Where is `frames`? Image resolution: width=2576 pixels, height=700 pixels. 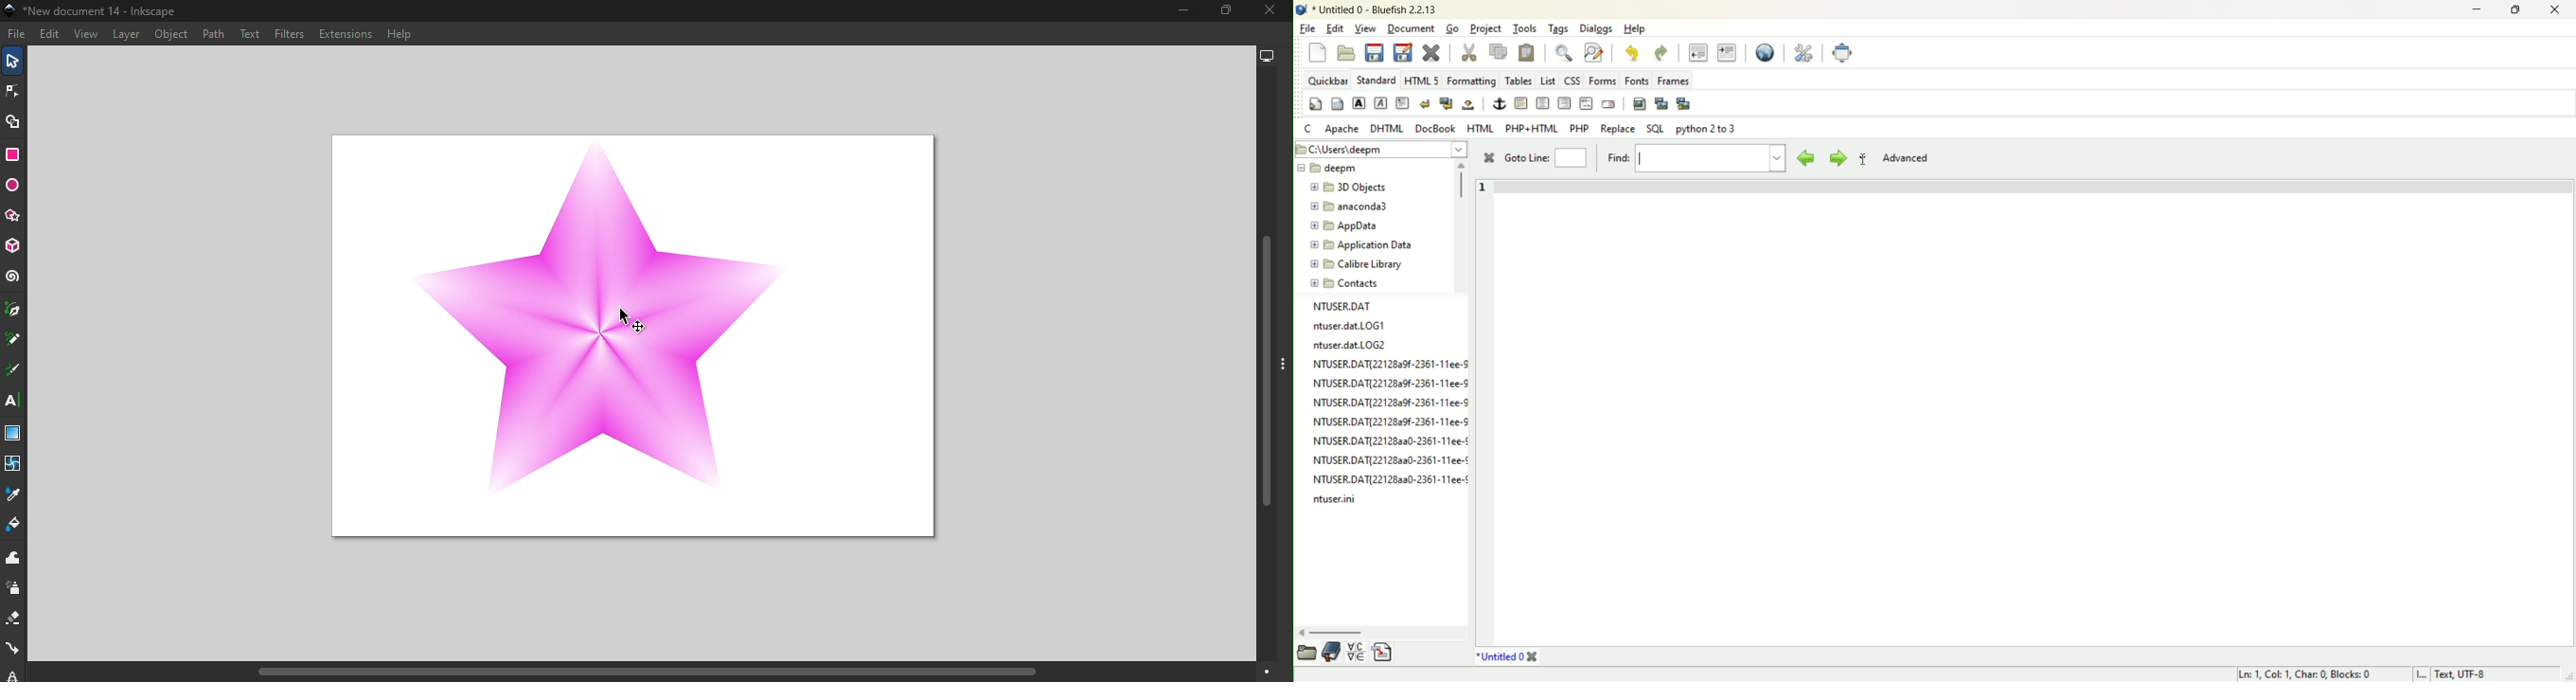
frames is located at coordinates (1672, 80).